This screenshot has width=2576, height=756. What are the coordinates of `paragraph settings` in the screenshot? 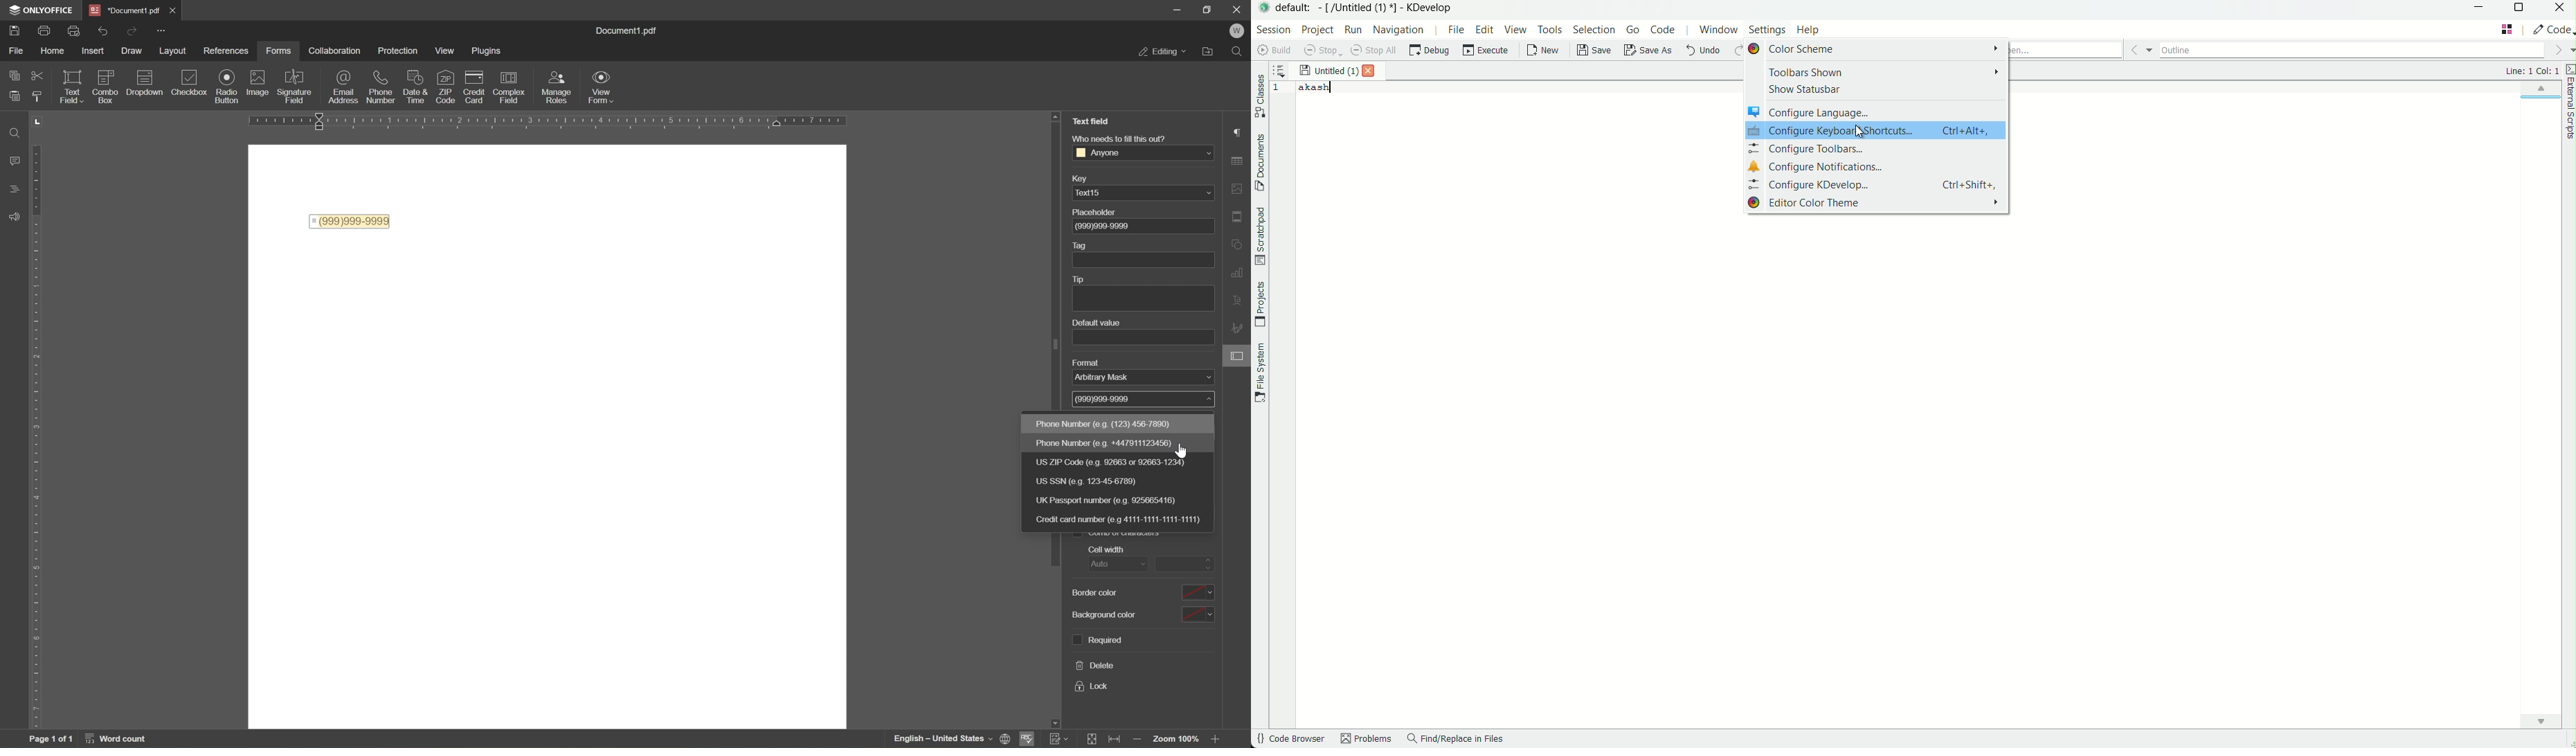 It's located at (1236, 131).